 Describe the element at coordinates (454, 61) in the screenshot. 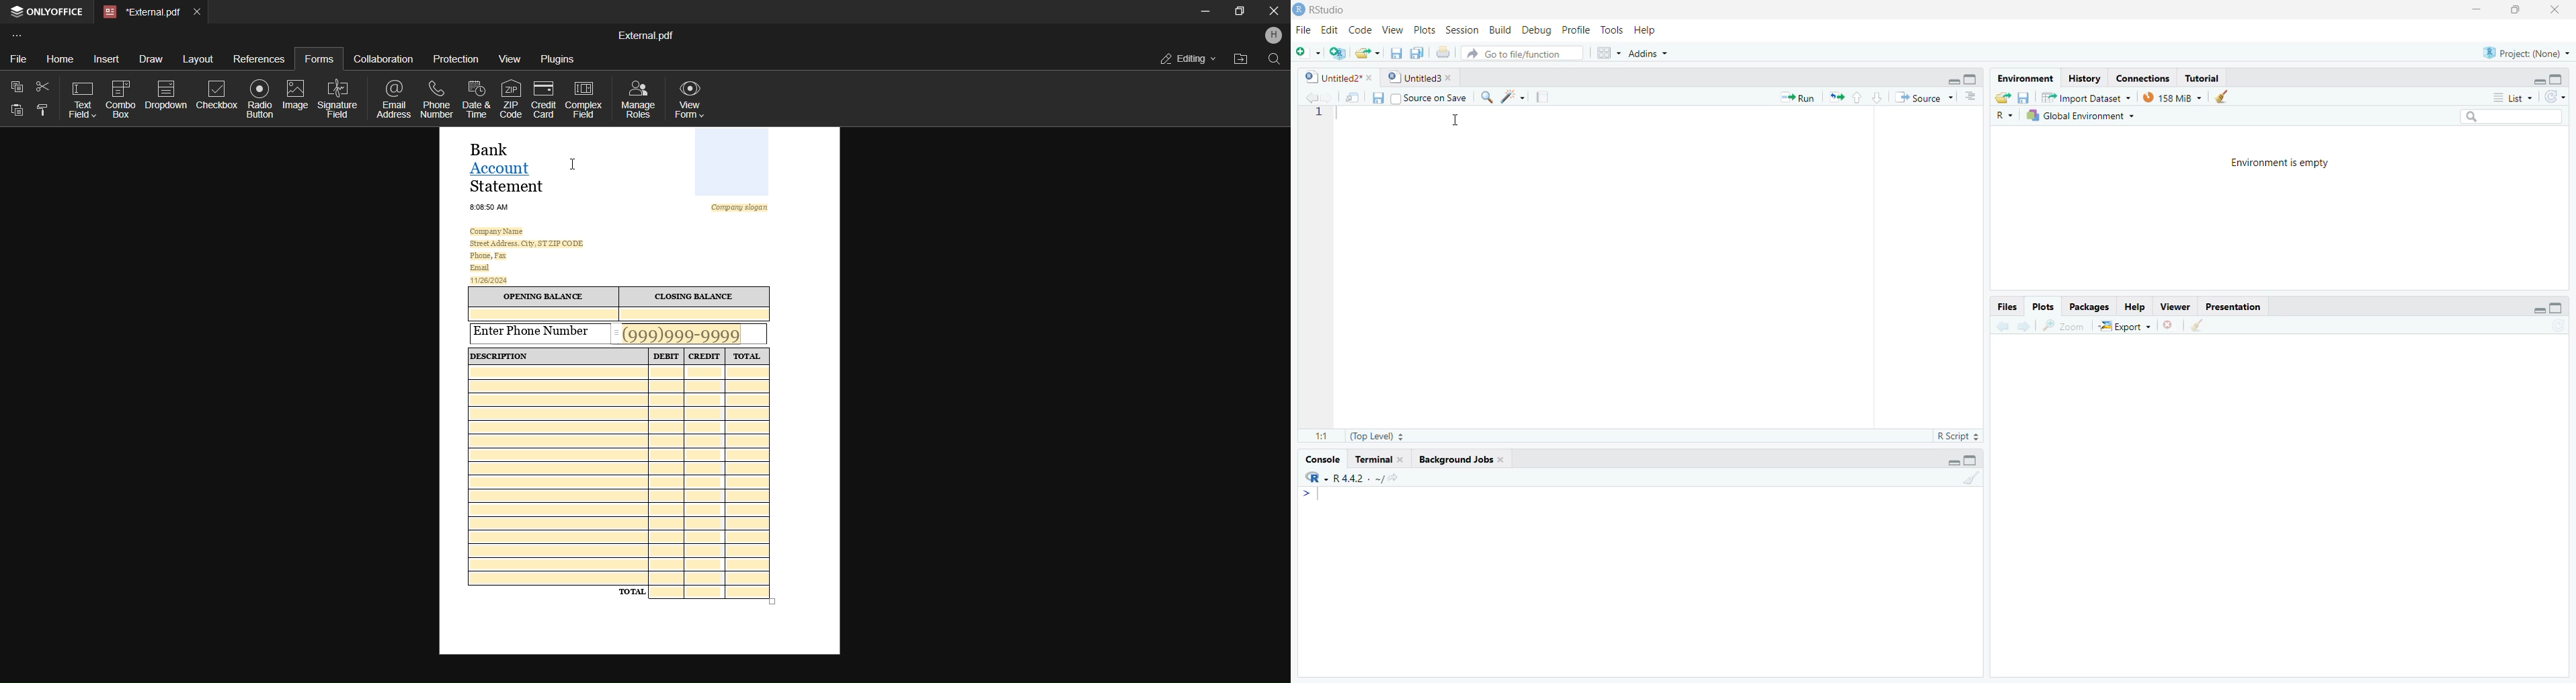

I see `protection` at that location.